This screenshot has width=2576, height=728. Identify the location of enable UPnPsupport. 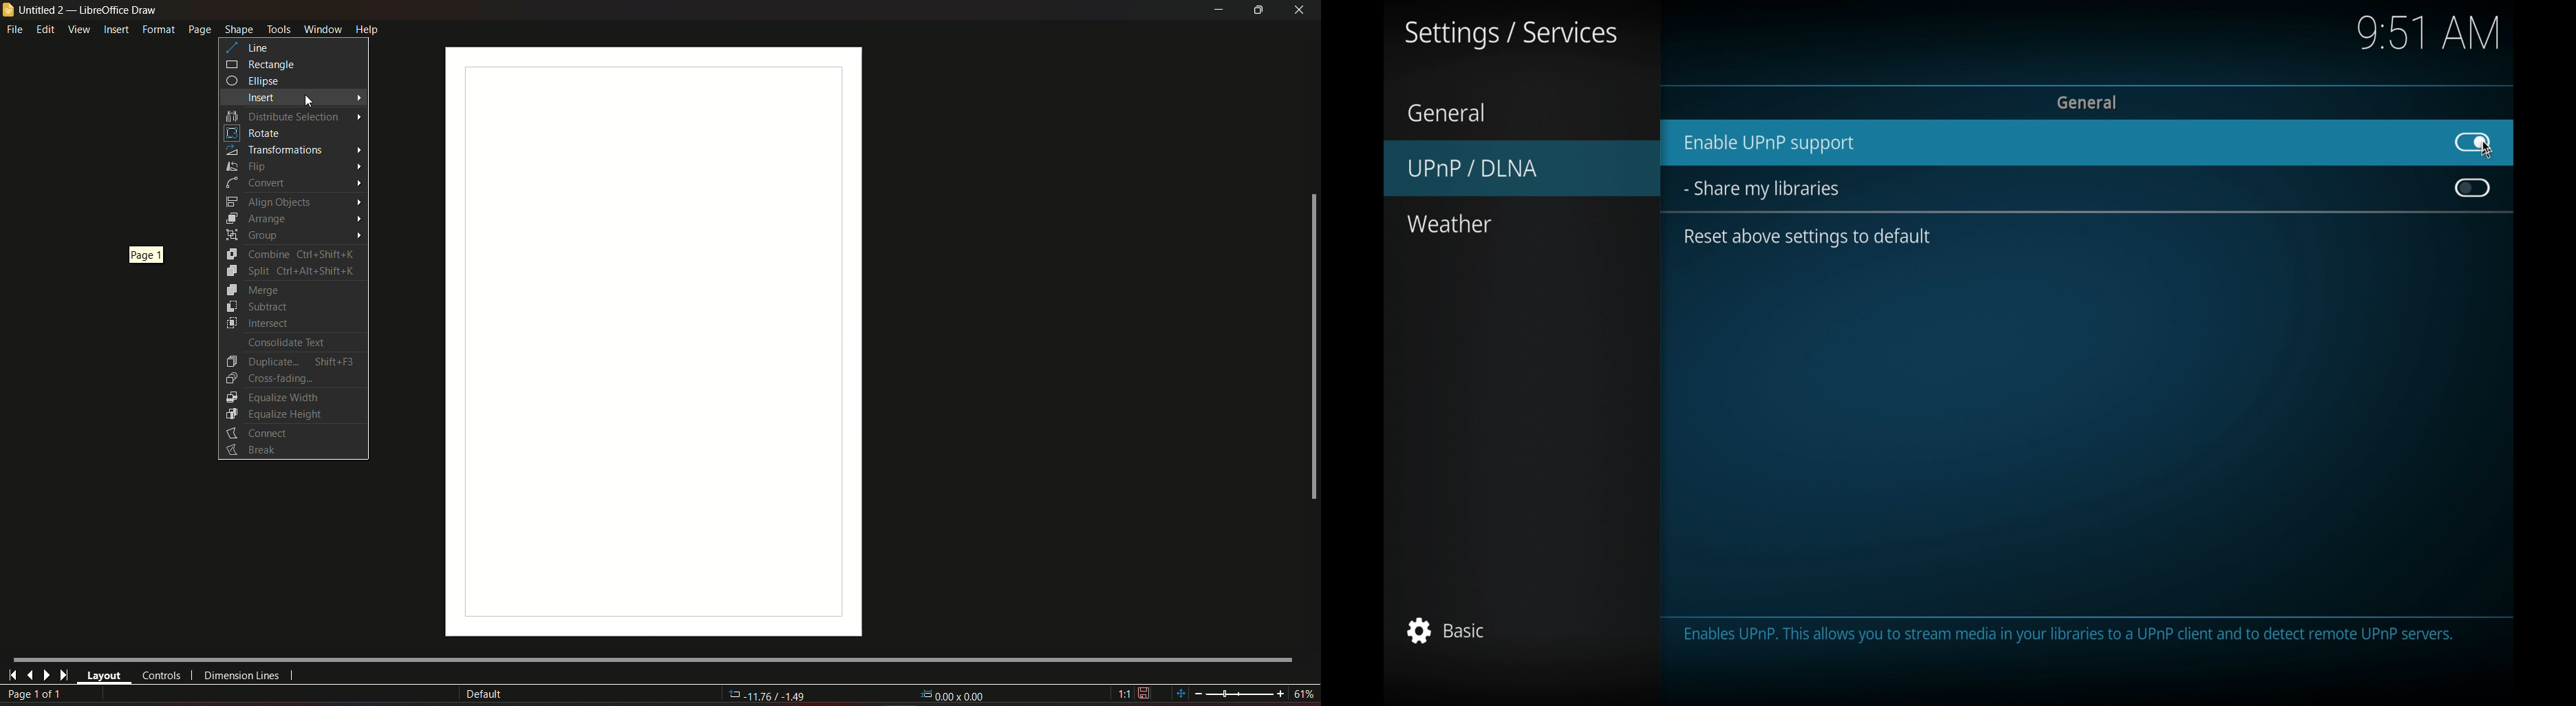
(1773, 143).